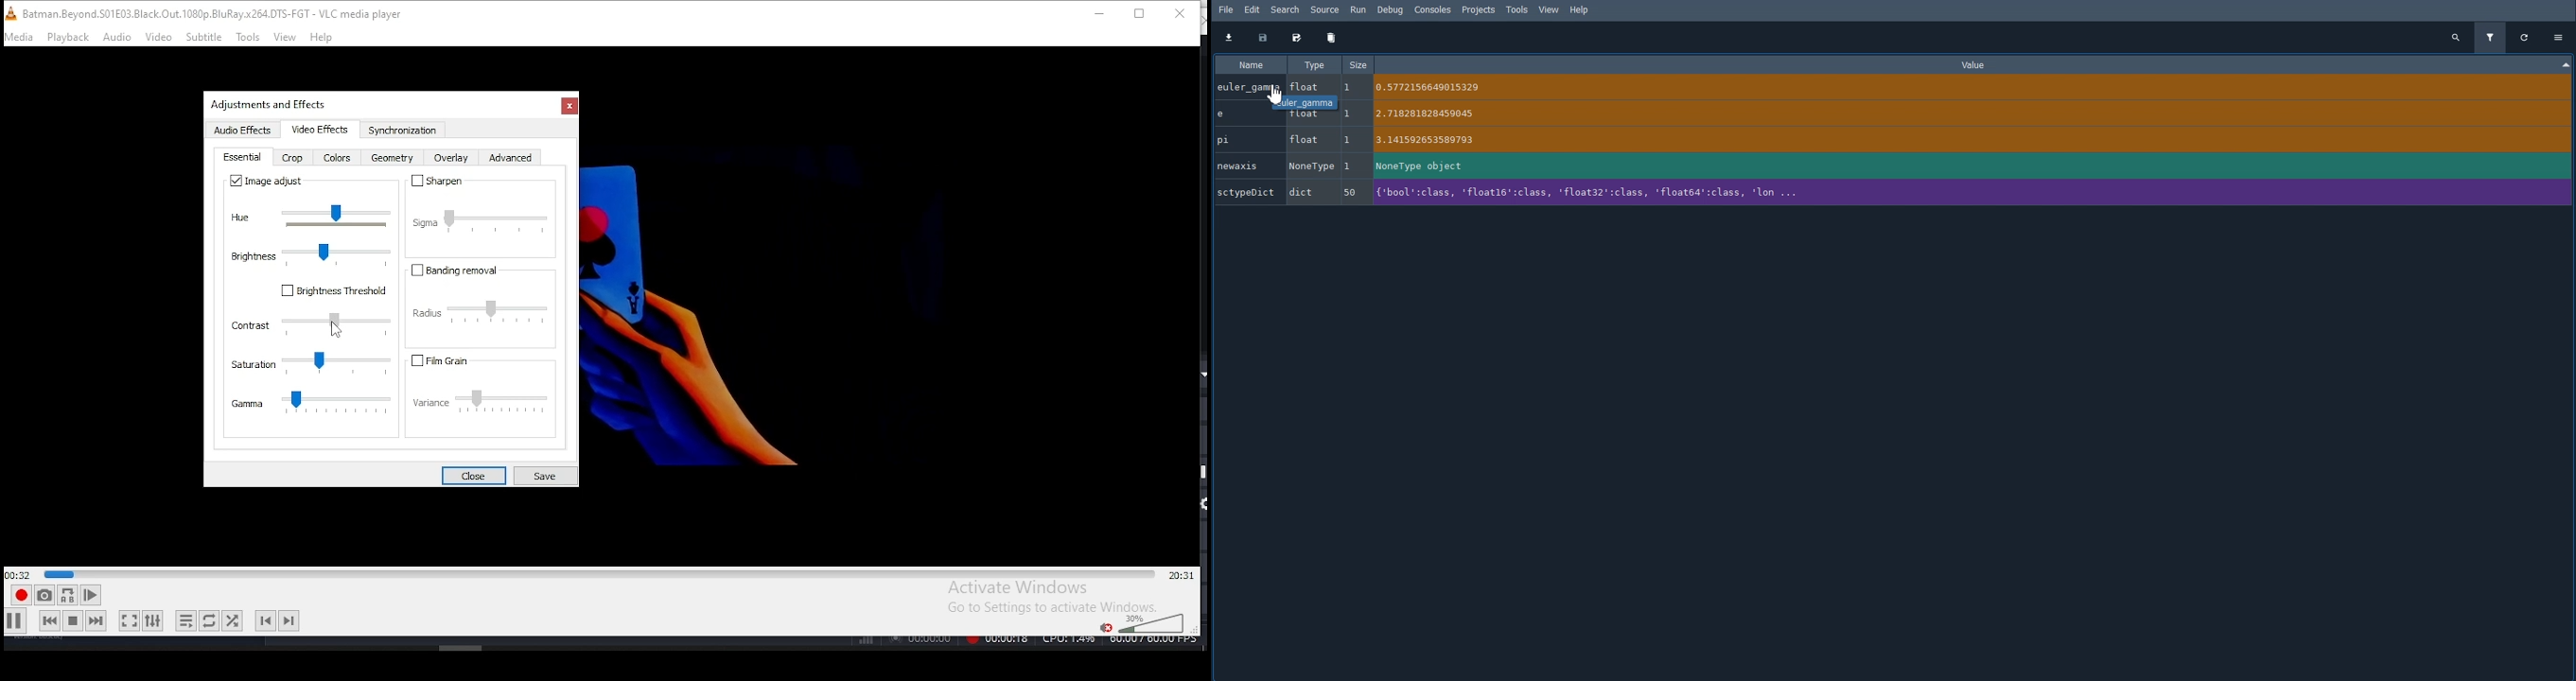 The image size is (2576, 700). What do you see at coordinates (1549, 10) in the screenshot?
I see `View` at bounding box center [1549, 10].